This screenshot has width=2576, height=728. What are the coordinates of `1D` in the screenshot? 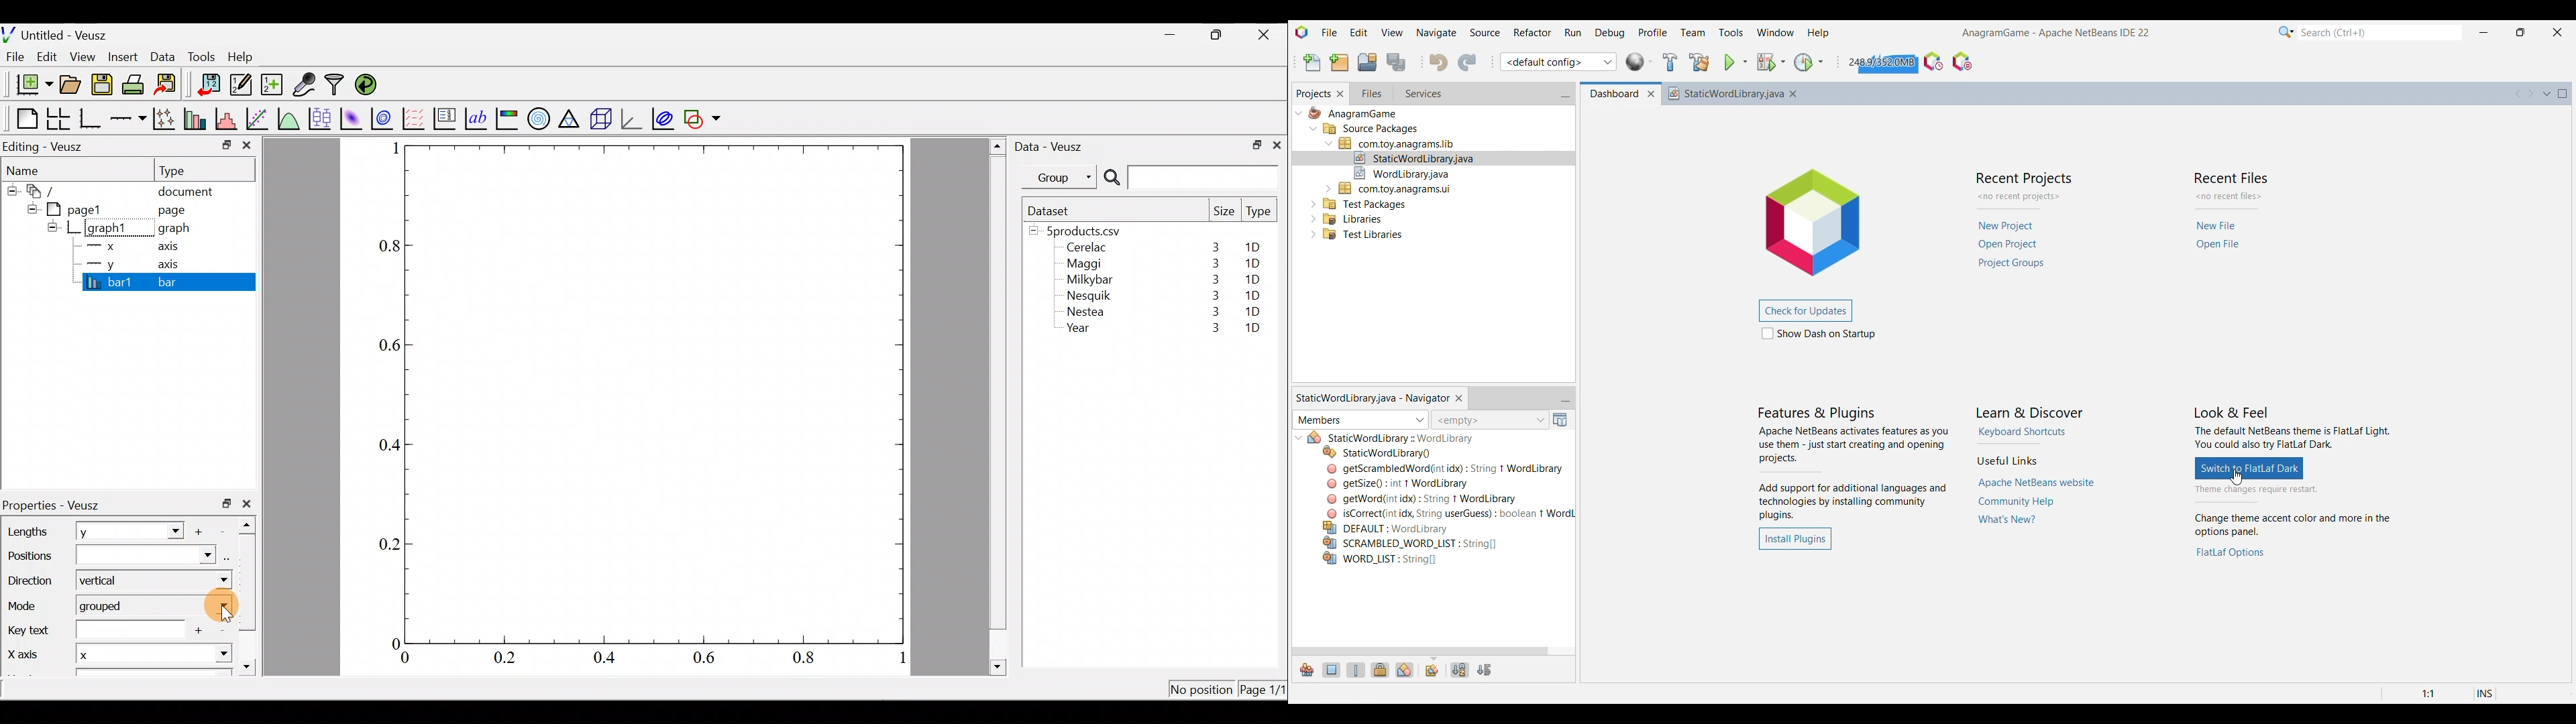 It's located at (1254, 293).